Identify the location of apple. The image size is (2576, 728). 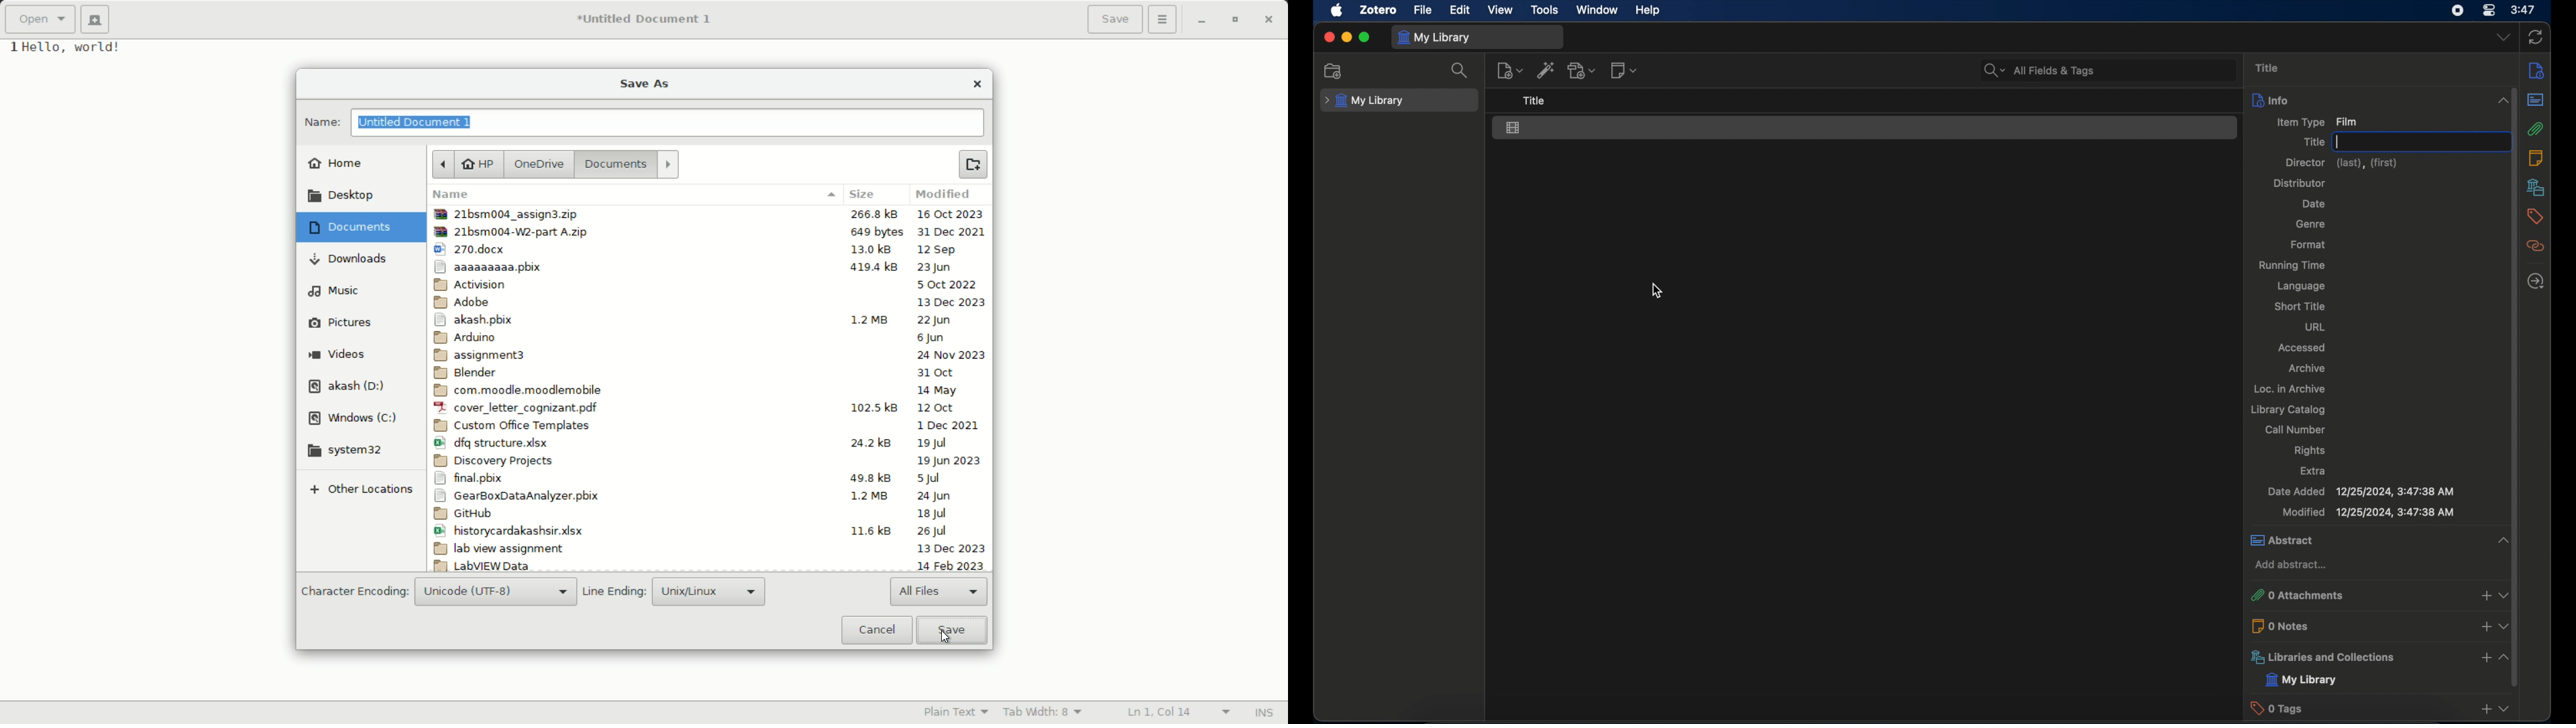
(1337, 11).